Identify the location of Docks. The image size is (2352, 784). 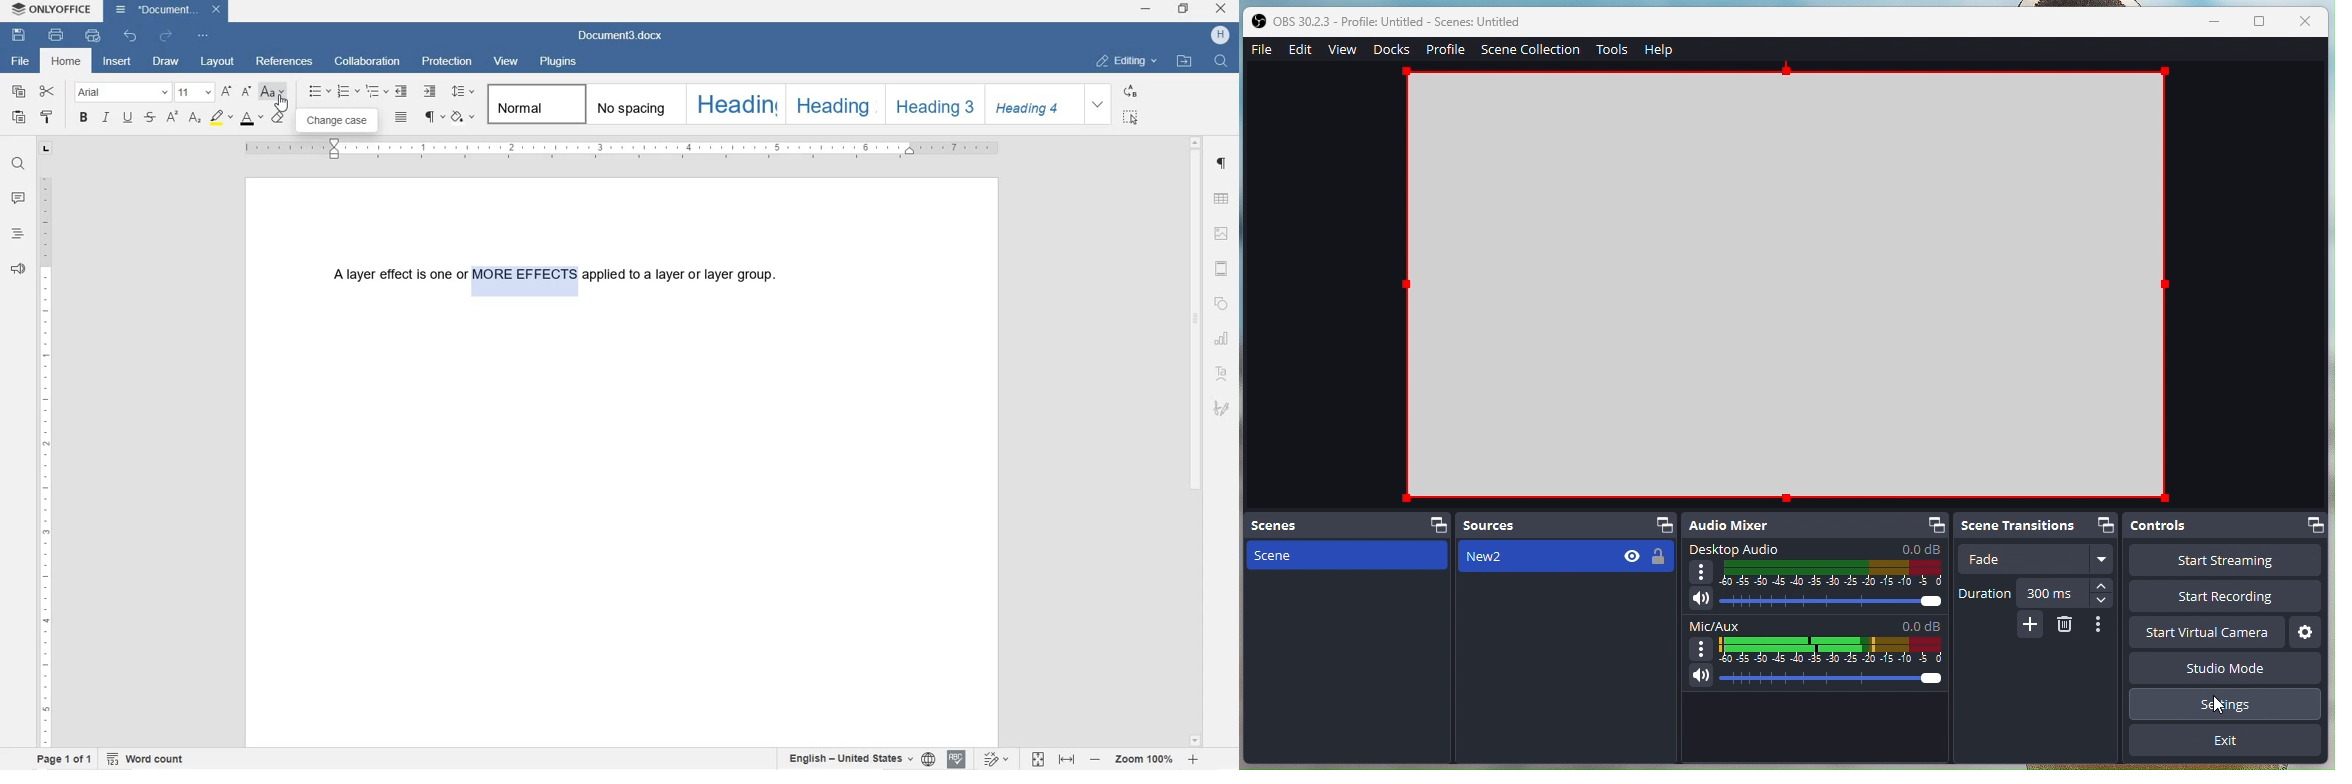
(1392, 50).